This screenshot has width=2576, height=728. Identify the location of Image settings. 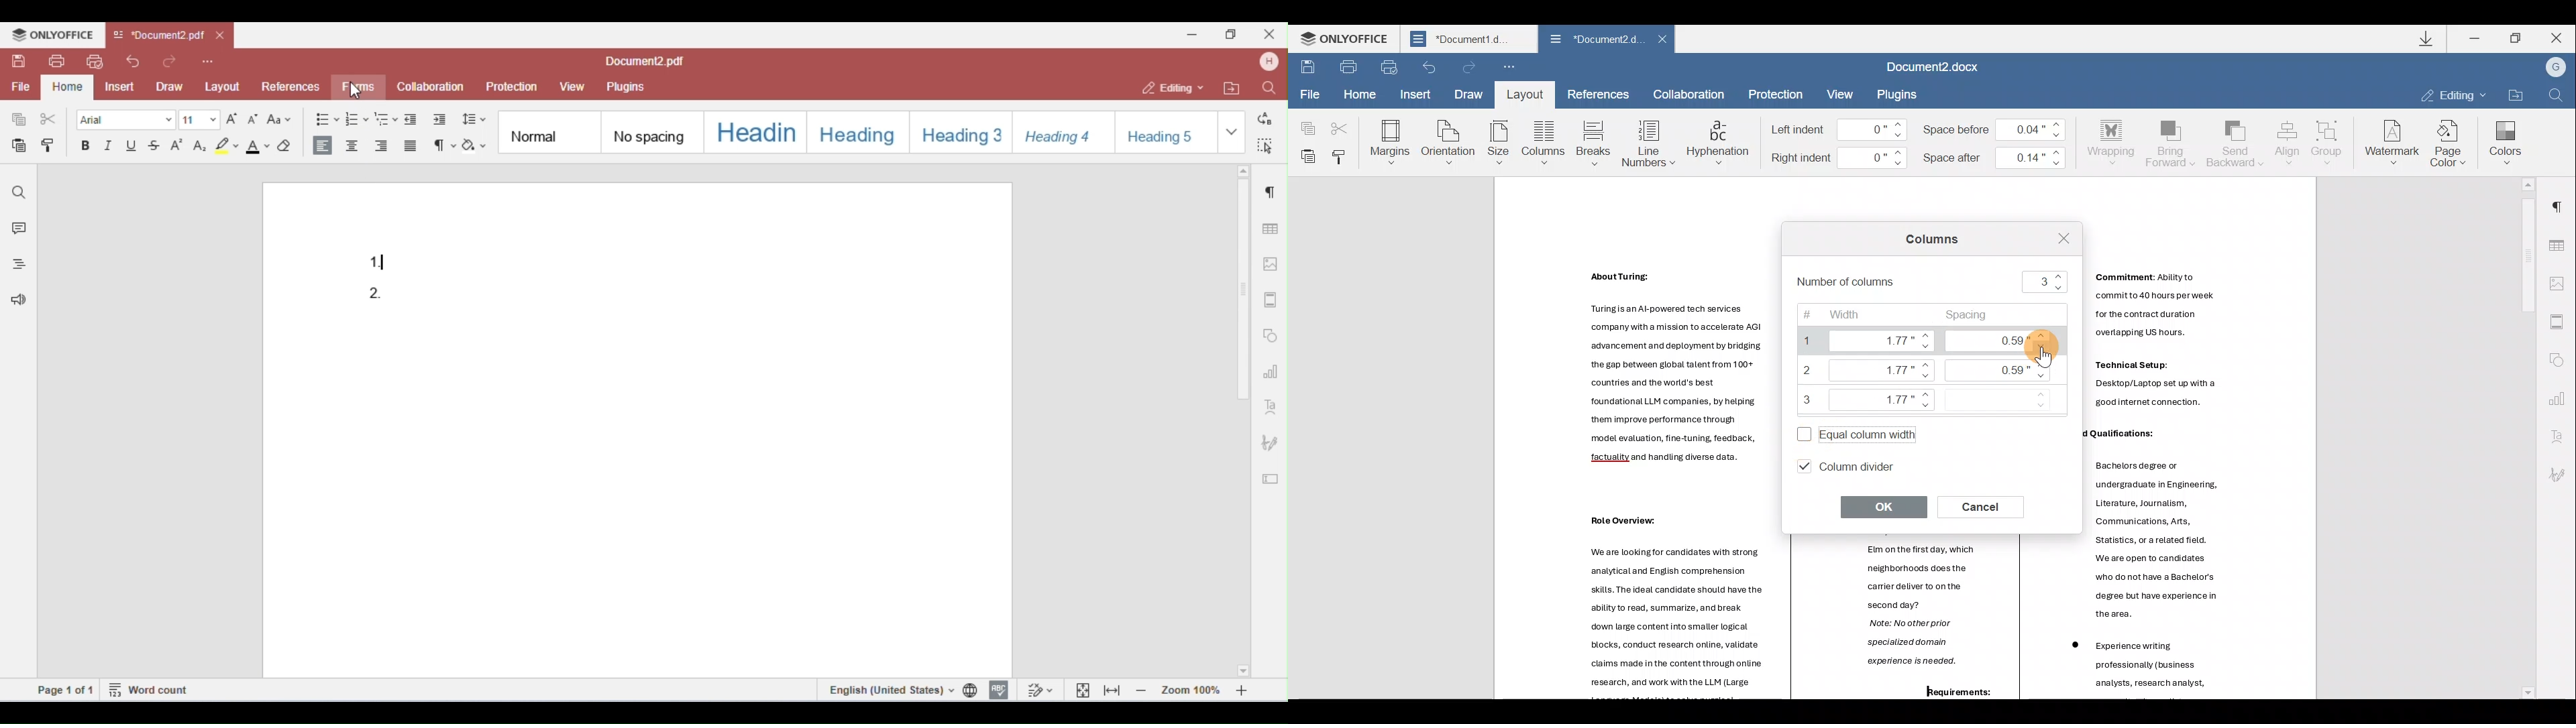
(2561, 282).